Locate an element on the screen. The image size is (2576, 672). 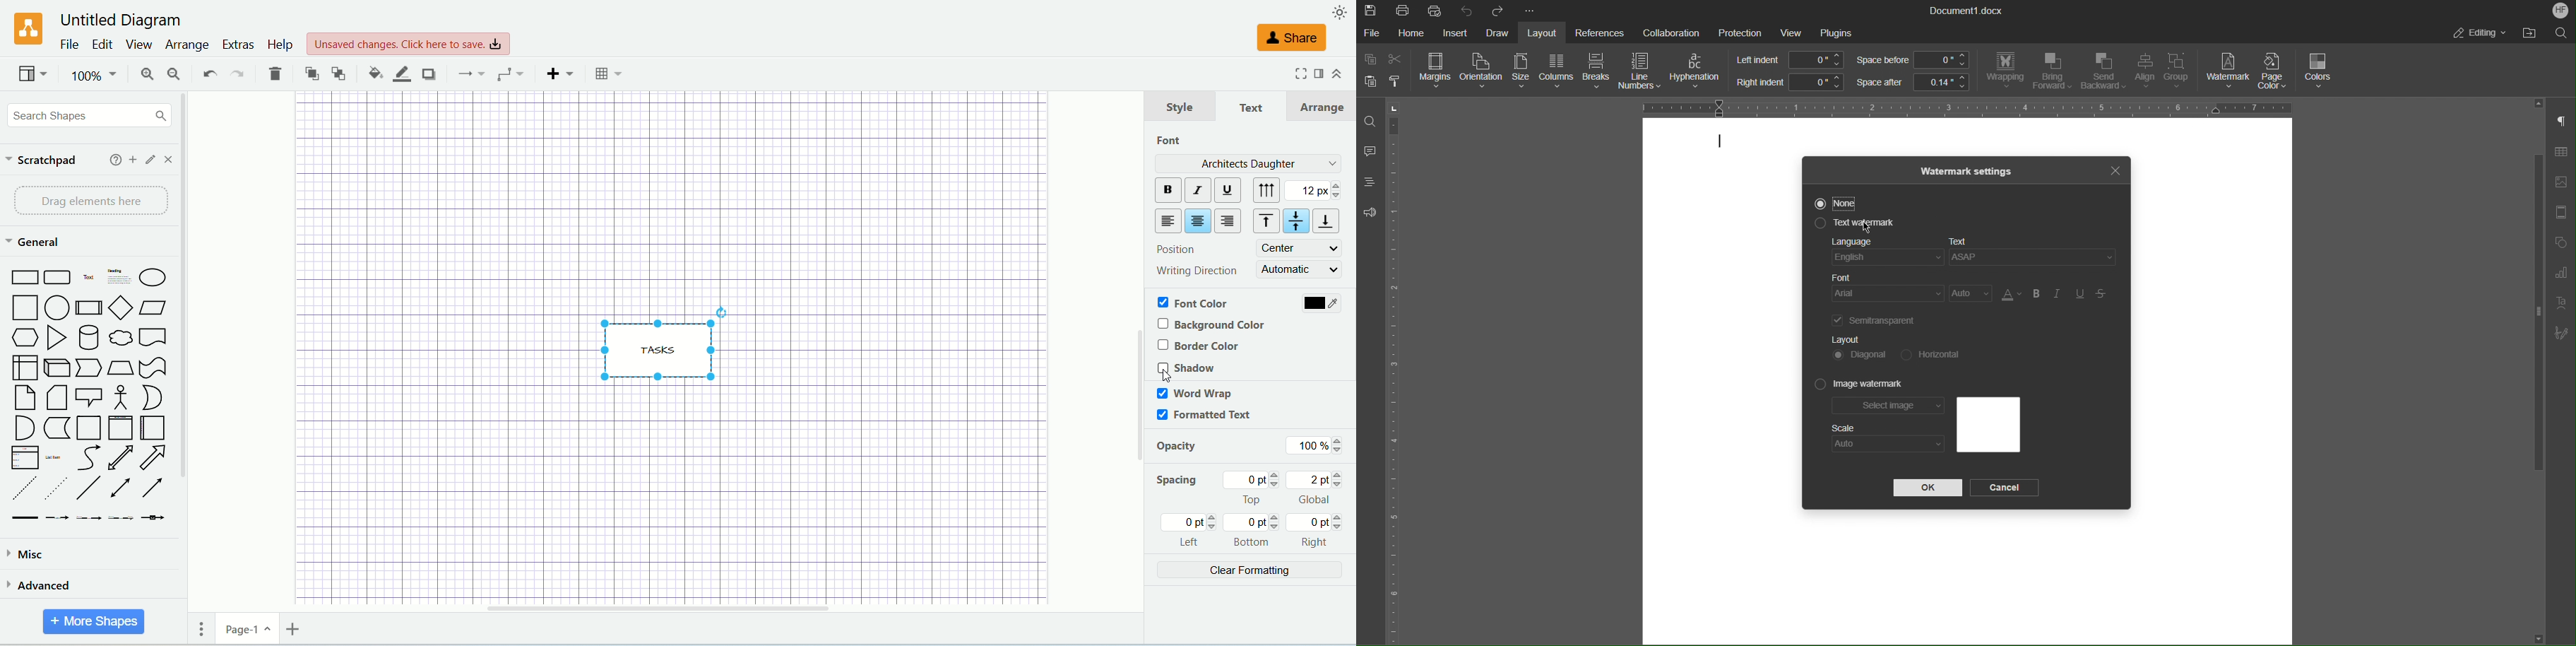
style is located at coordinates (1179, 107).